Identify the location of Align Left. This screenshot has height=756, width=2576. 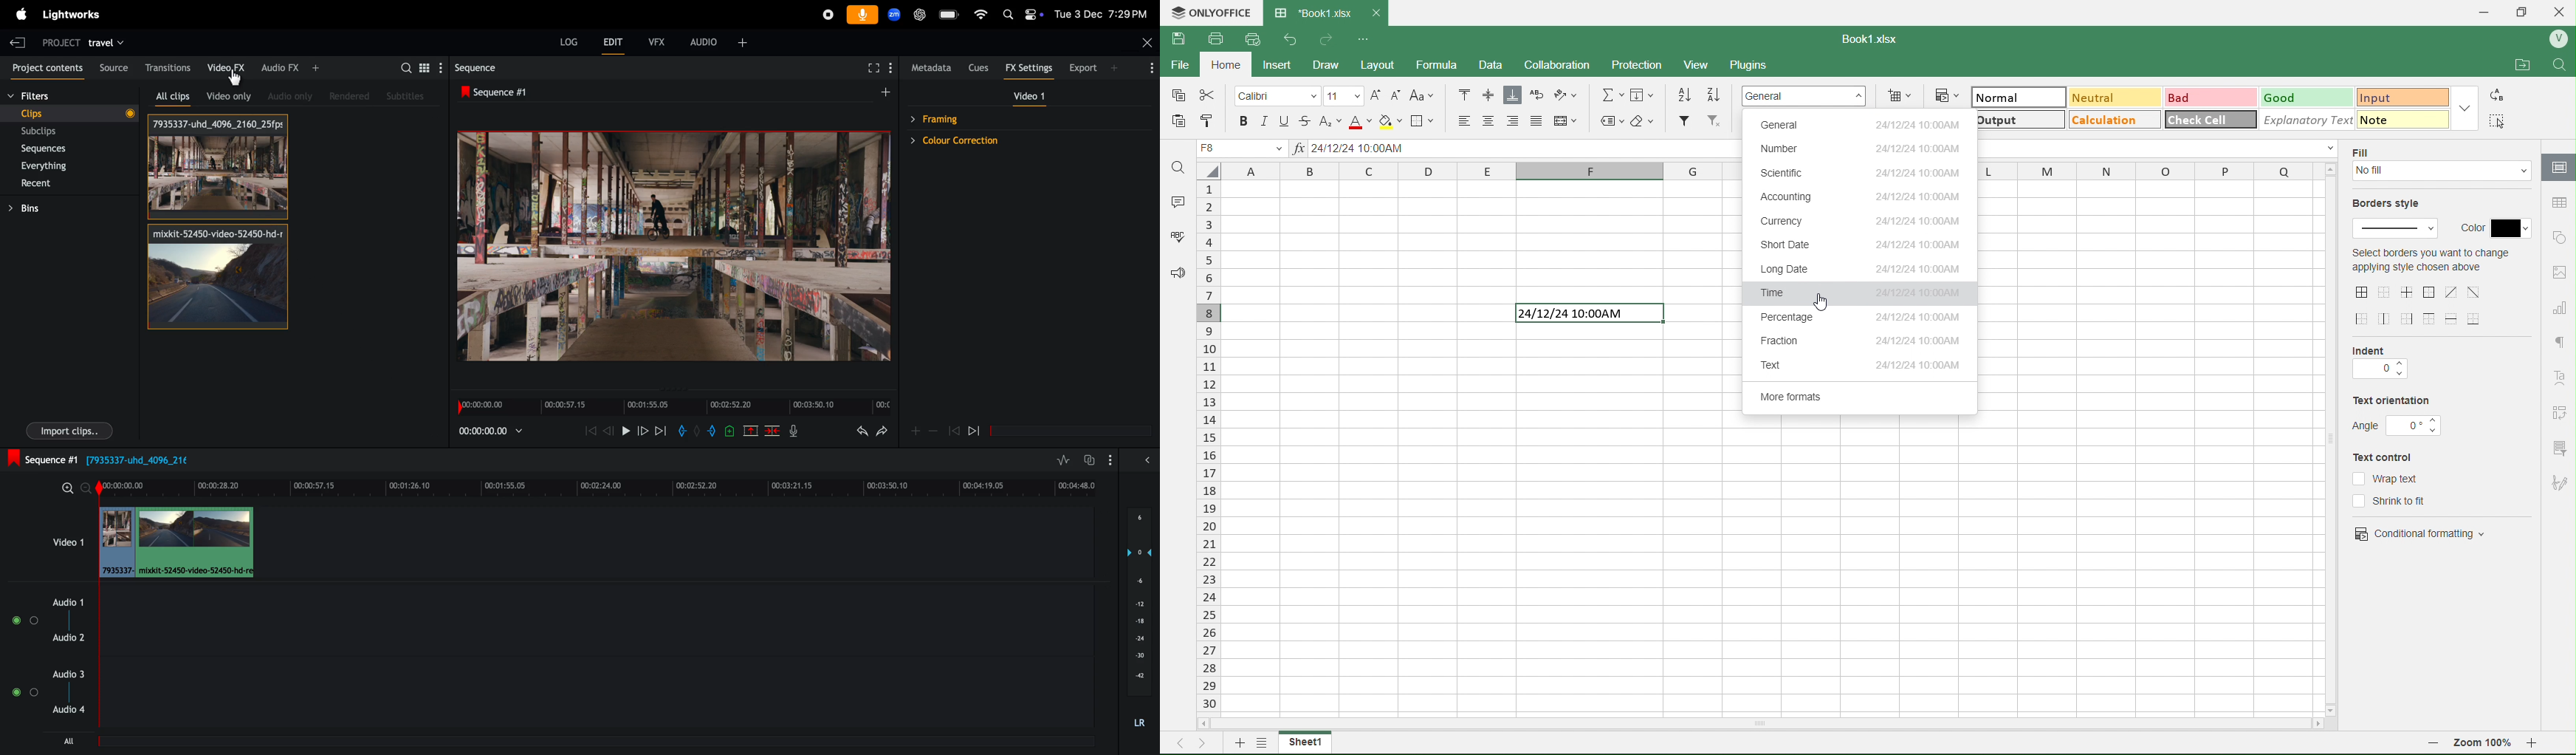
(1459, 120).